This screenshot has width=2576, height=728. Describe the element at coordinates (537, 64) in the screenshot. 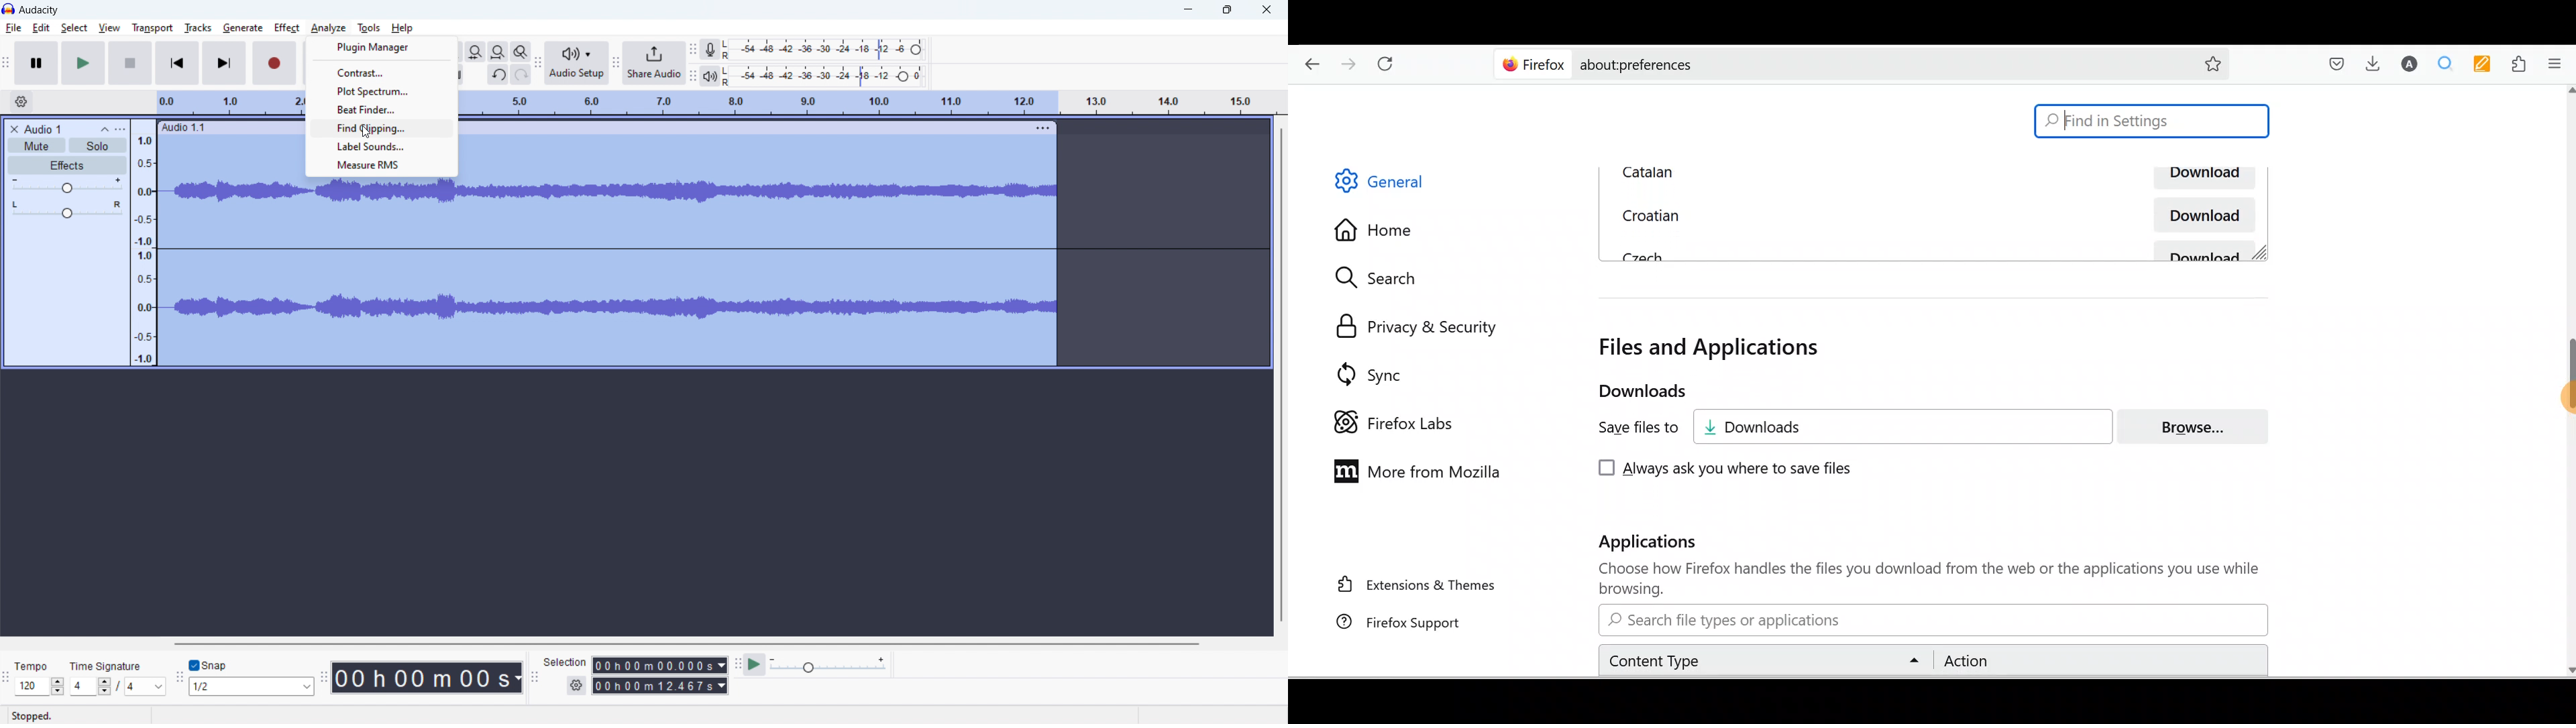

I see `audio setup` at that location.